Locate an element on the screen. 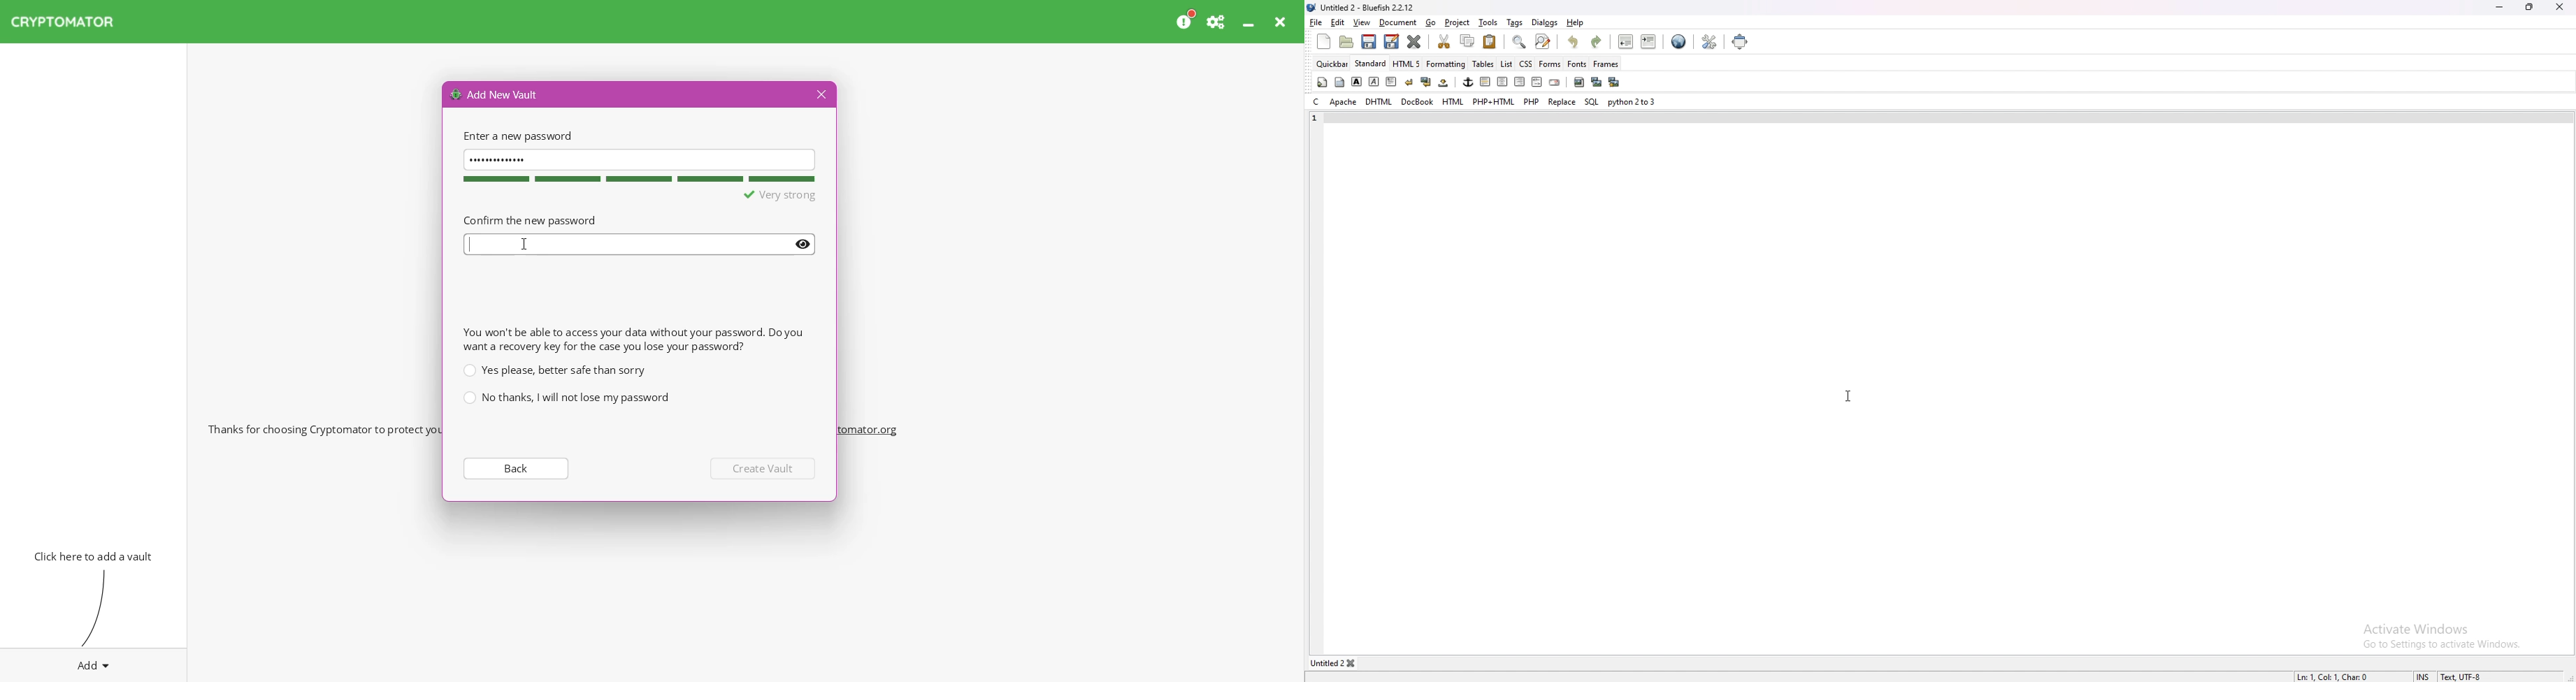 The width and height of the screenshot is (2576, 700). break and clear is located at coordinates (1426, 83).